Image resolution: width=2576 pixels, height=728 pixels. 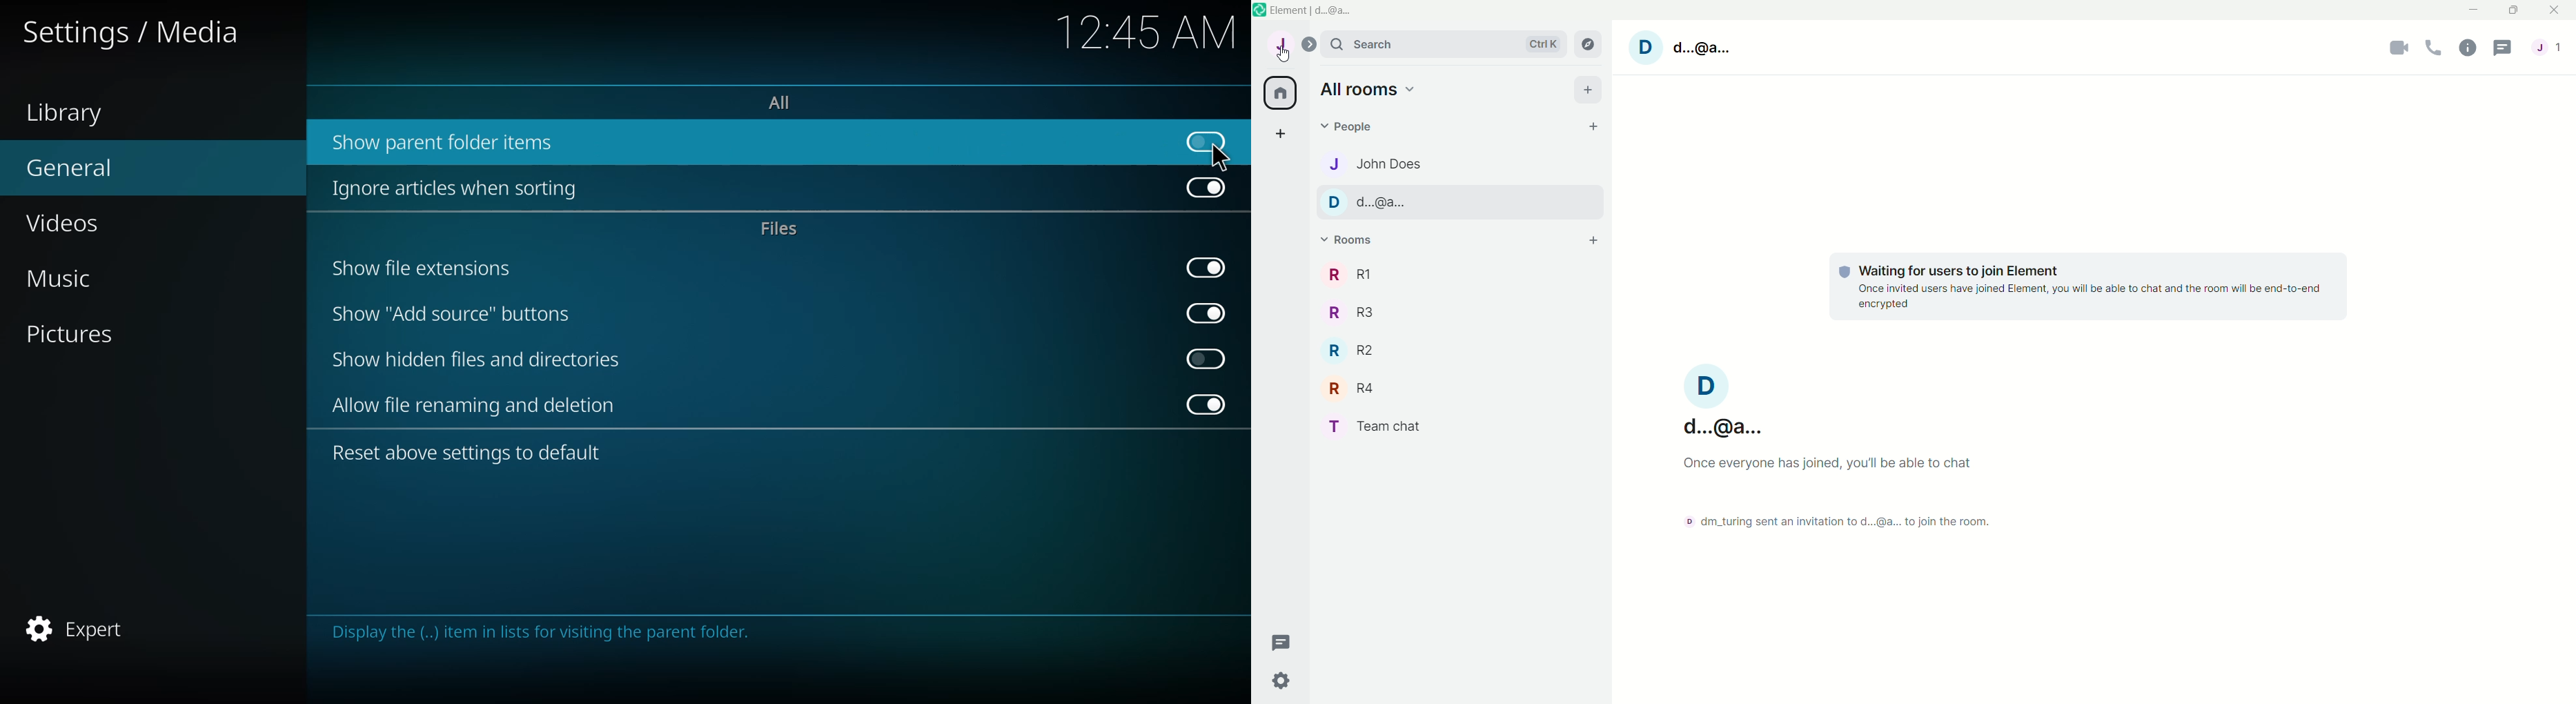 I want to click on enabled, so click(x=1205, y=188).